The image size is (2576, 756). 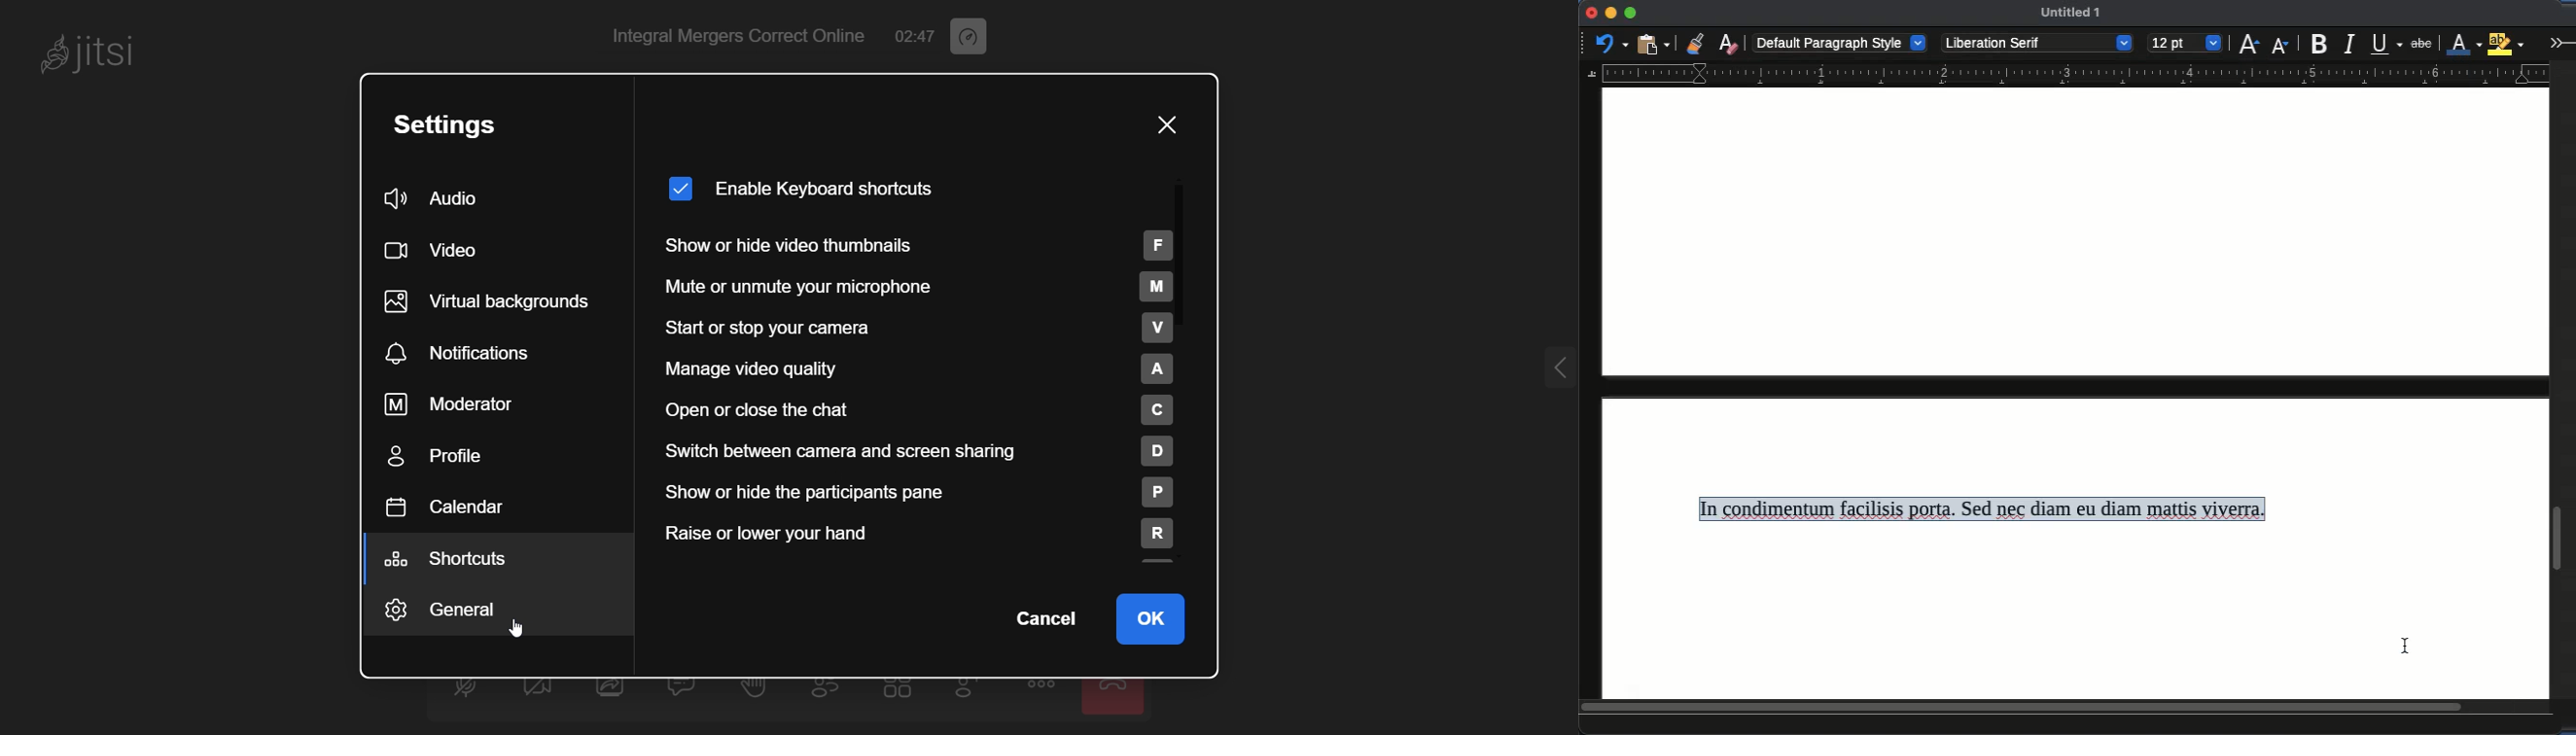 What do you see at coordinates (115, 60) in the screenshot?
I see `jitsi` at bounding box center [115, 60].